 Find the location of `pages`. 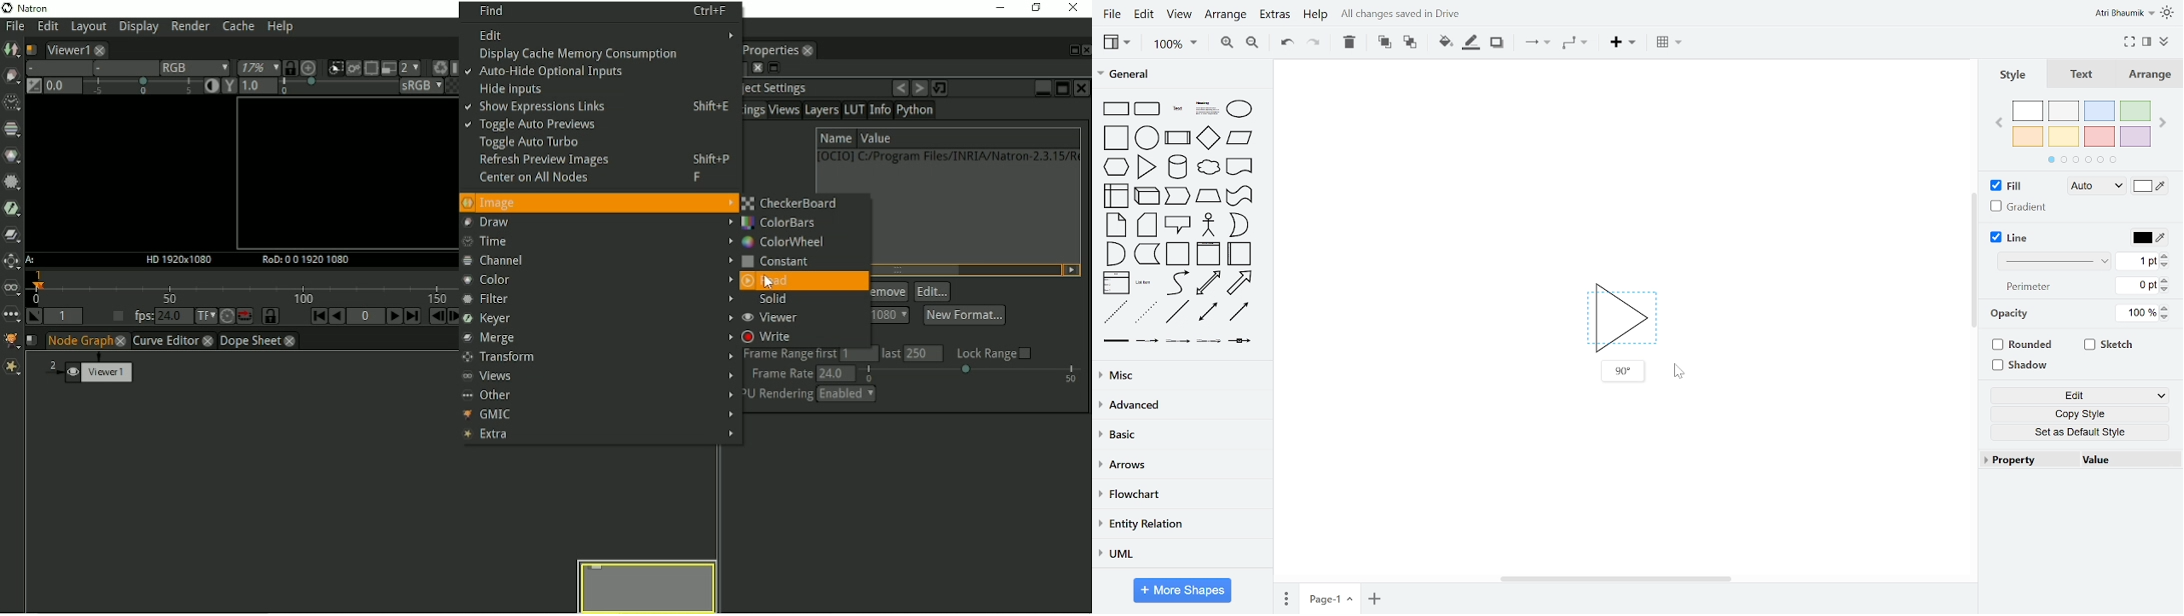

pages is located at coordinates (1286, 598).